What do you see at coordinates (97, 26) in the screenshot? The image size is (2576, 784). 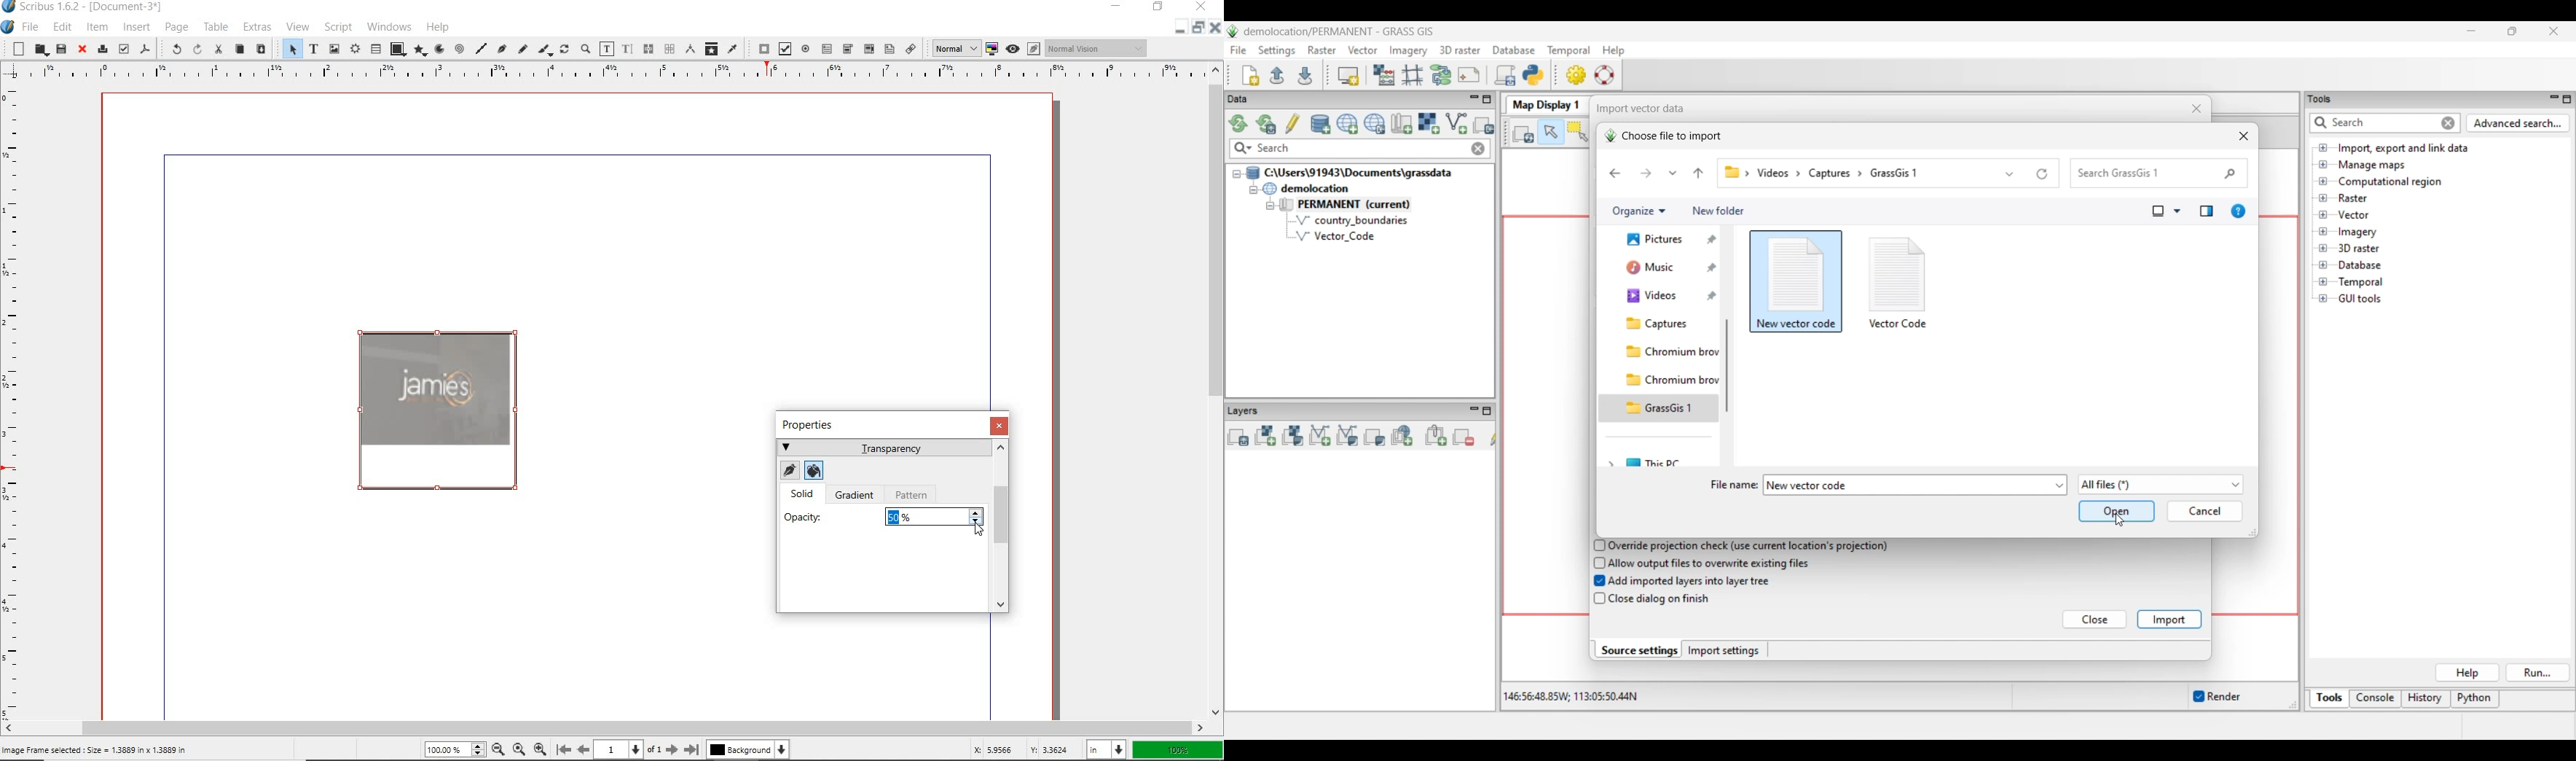 I see `ITEM` at bounding box center [97, 26].